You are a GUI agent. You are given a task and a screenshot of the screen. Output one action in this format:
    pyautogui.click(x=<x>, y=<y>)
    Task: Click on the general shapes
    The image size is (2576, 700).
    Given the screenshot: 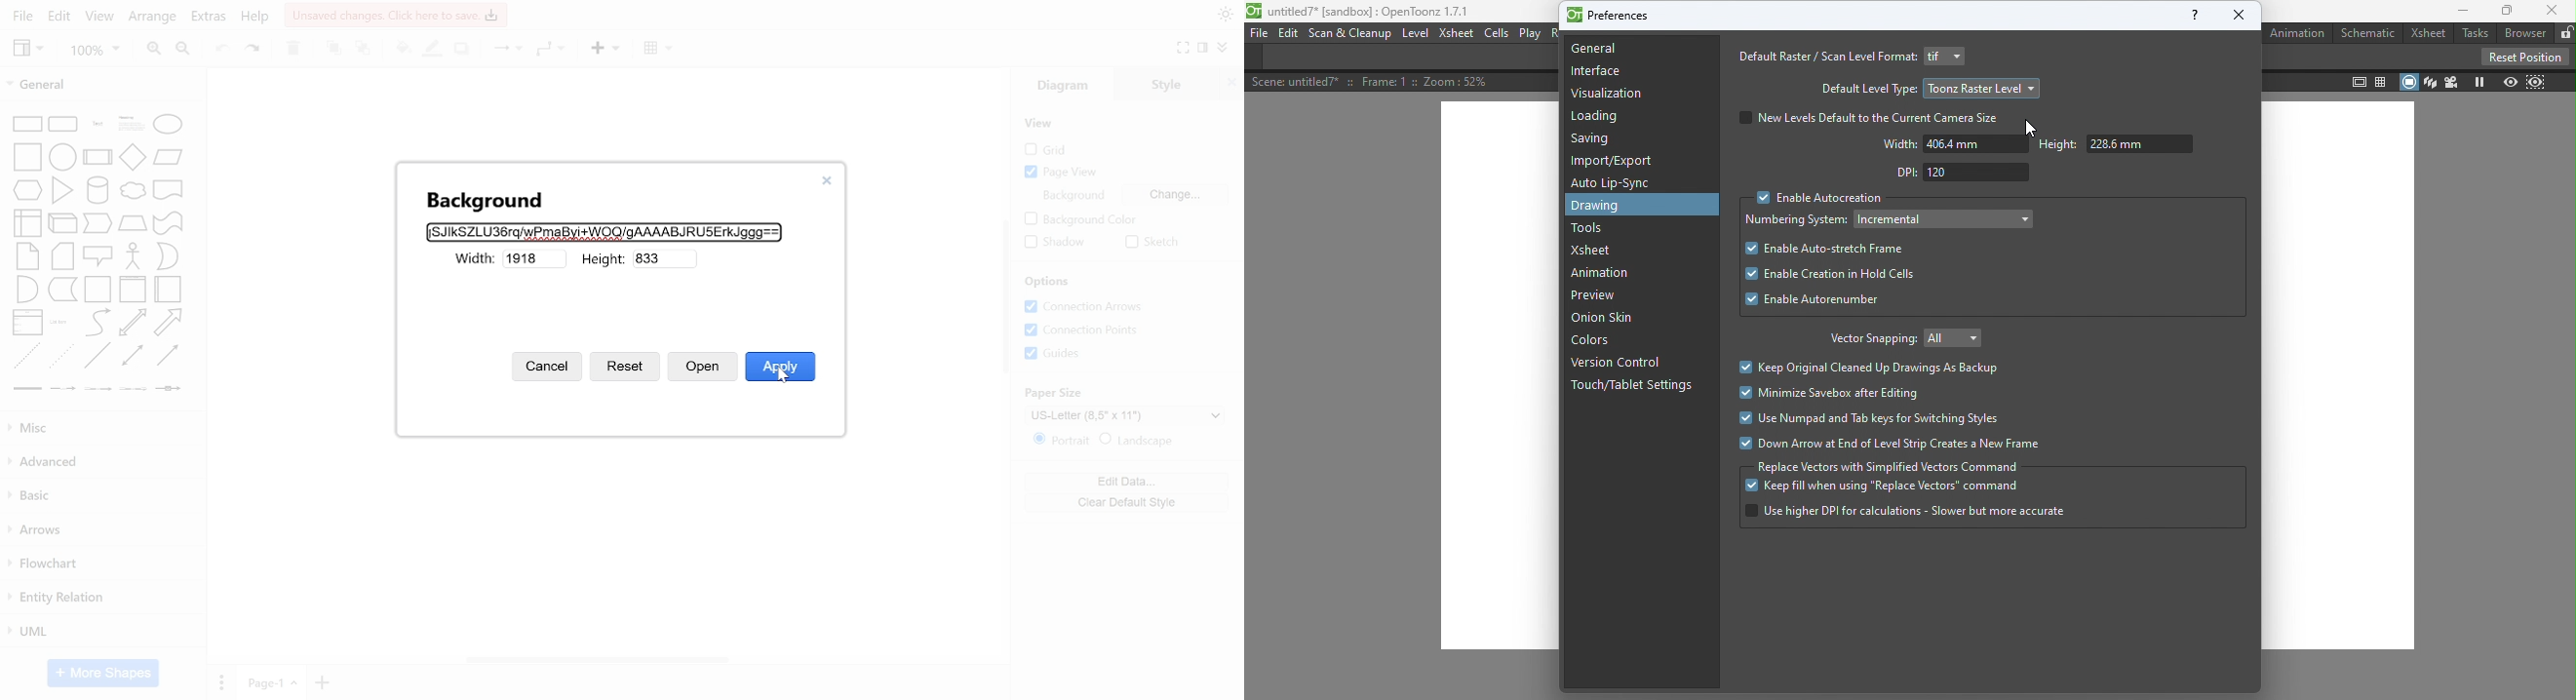 What is the action you would take?
    pyautogui.click(x=167, y=323)
    